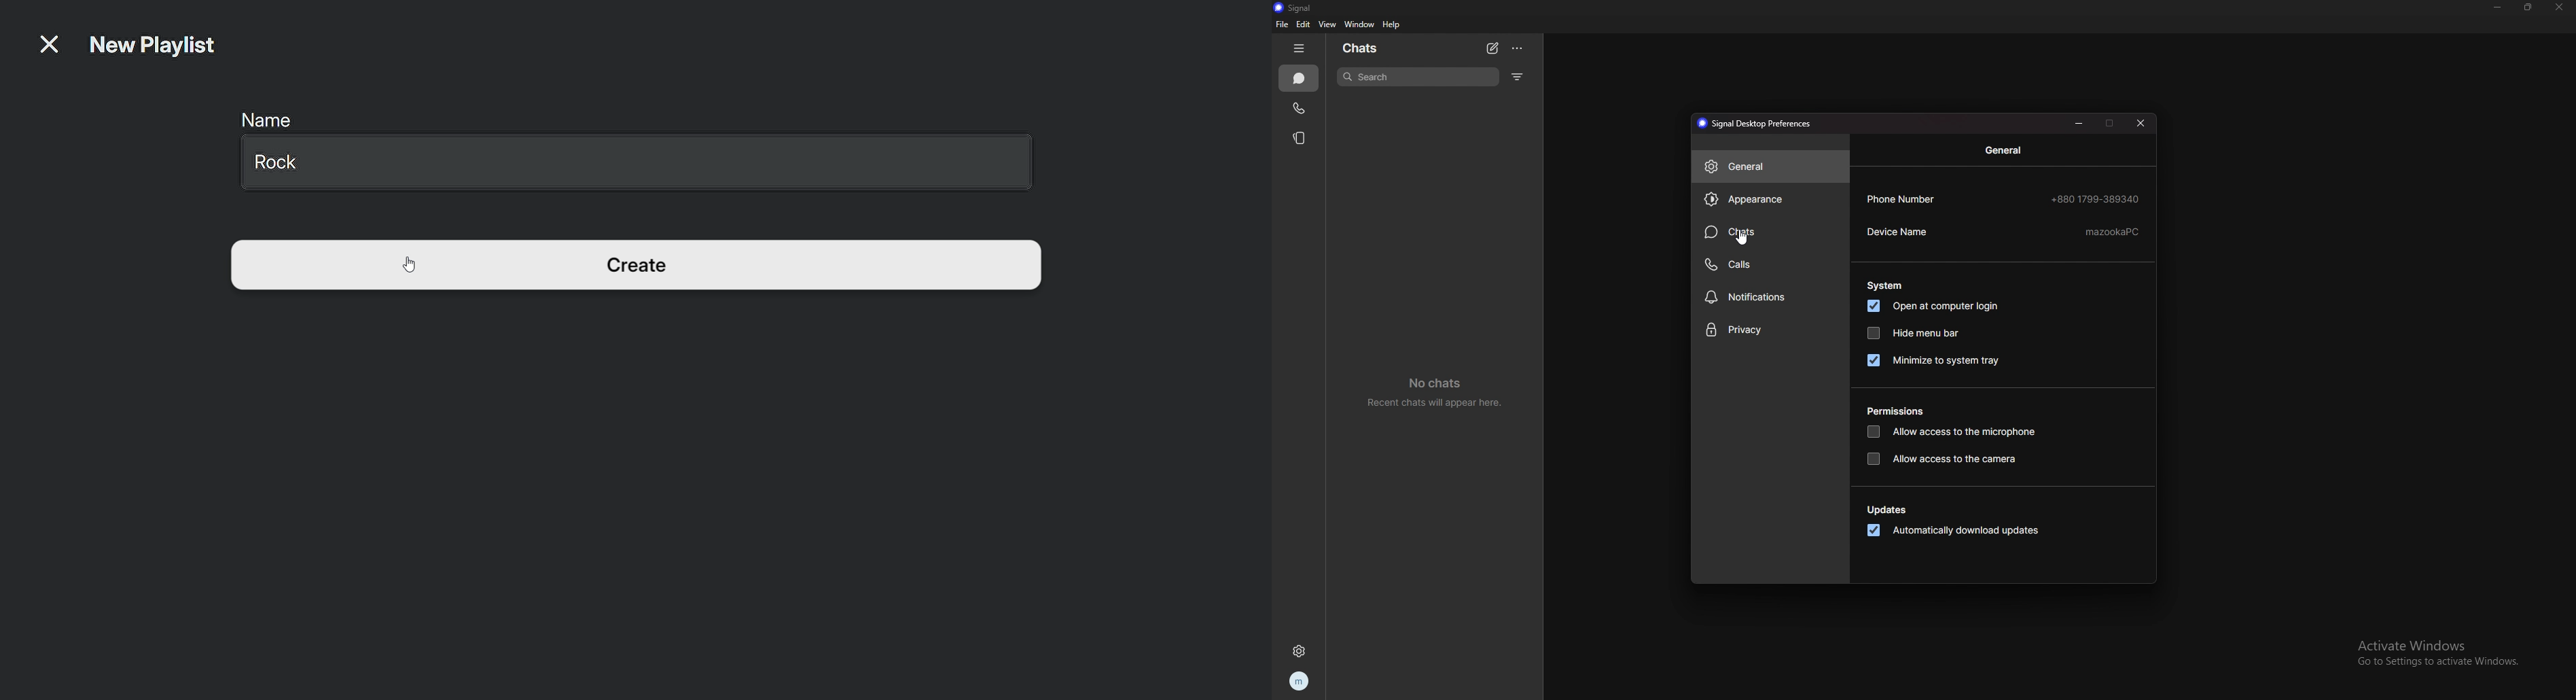 The width and height of the screenshot is (2576, 700). I want to click on phone number, so click(1906, 198).